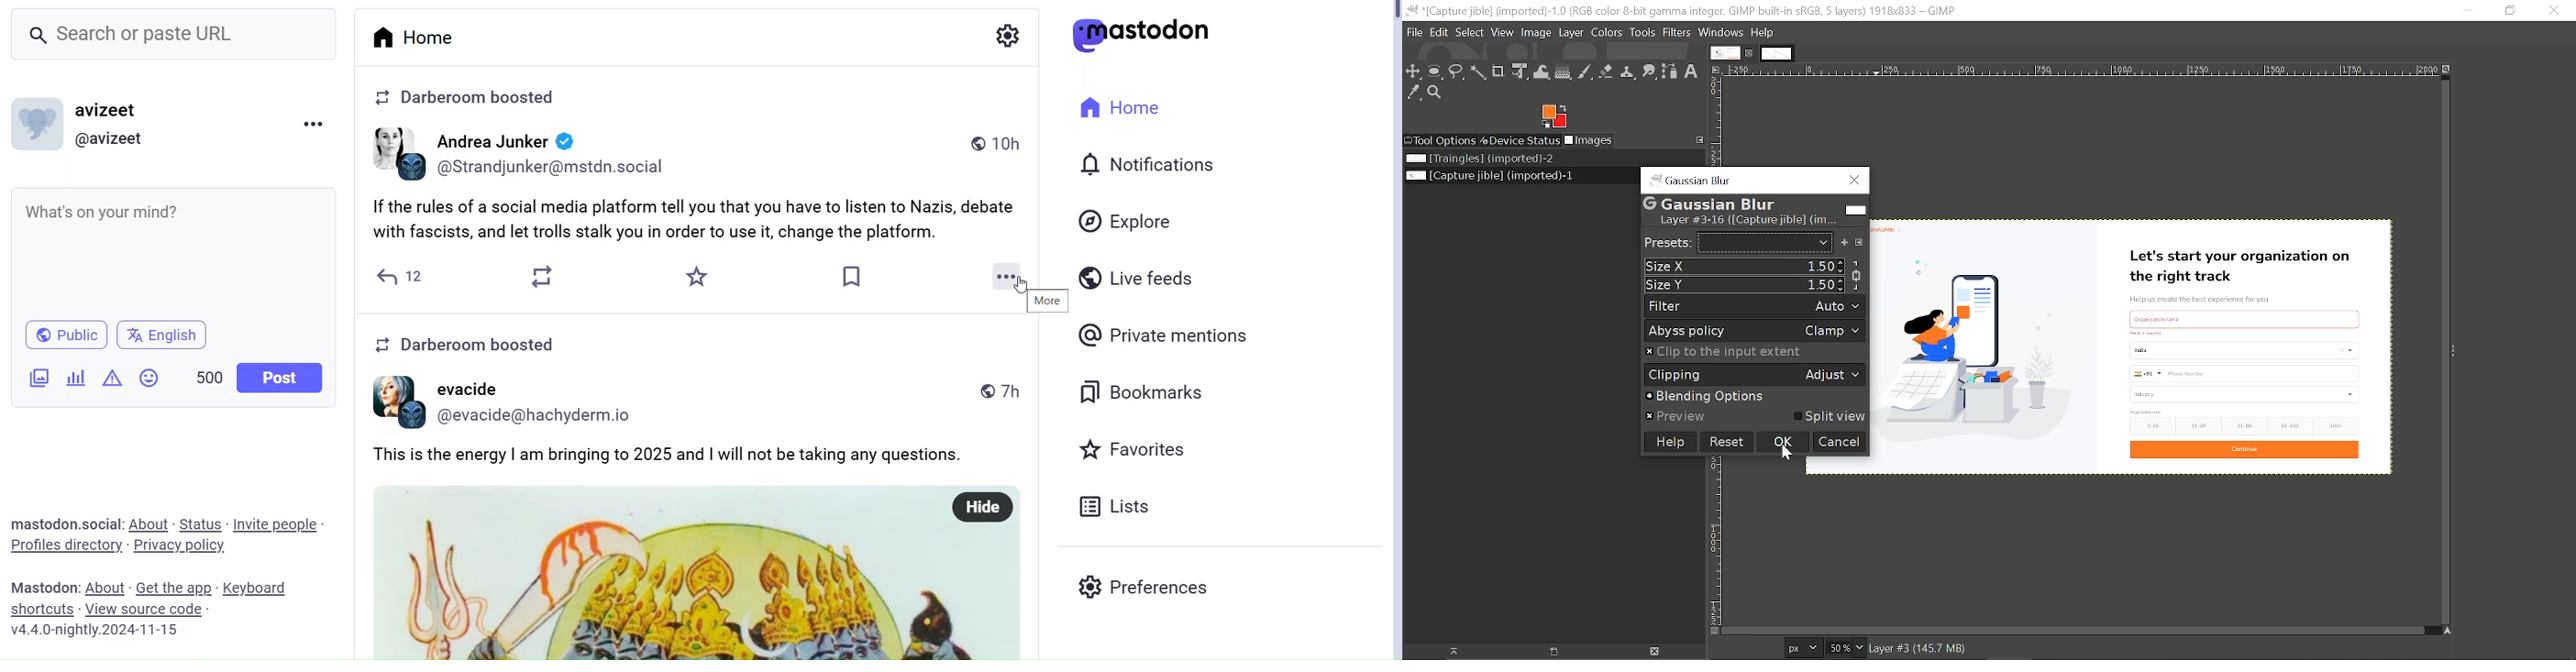 The image size is (2576, 672). I want to click on Current image, so click(2134, 346).